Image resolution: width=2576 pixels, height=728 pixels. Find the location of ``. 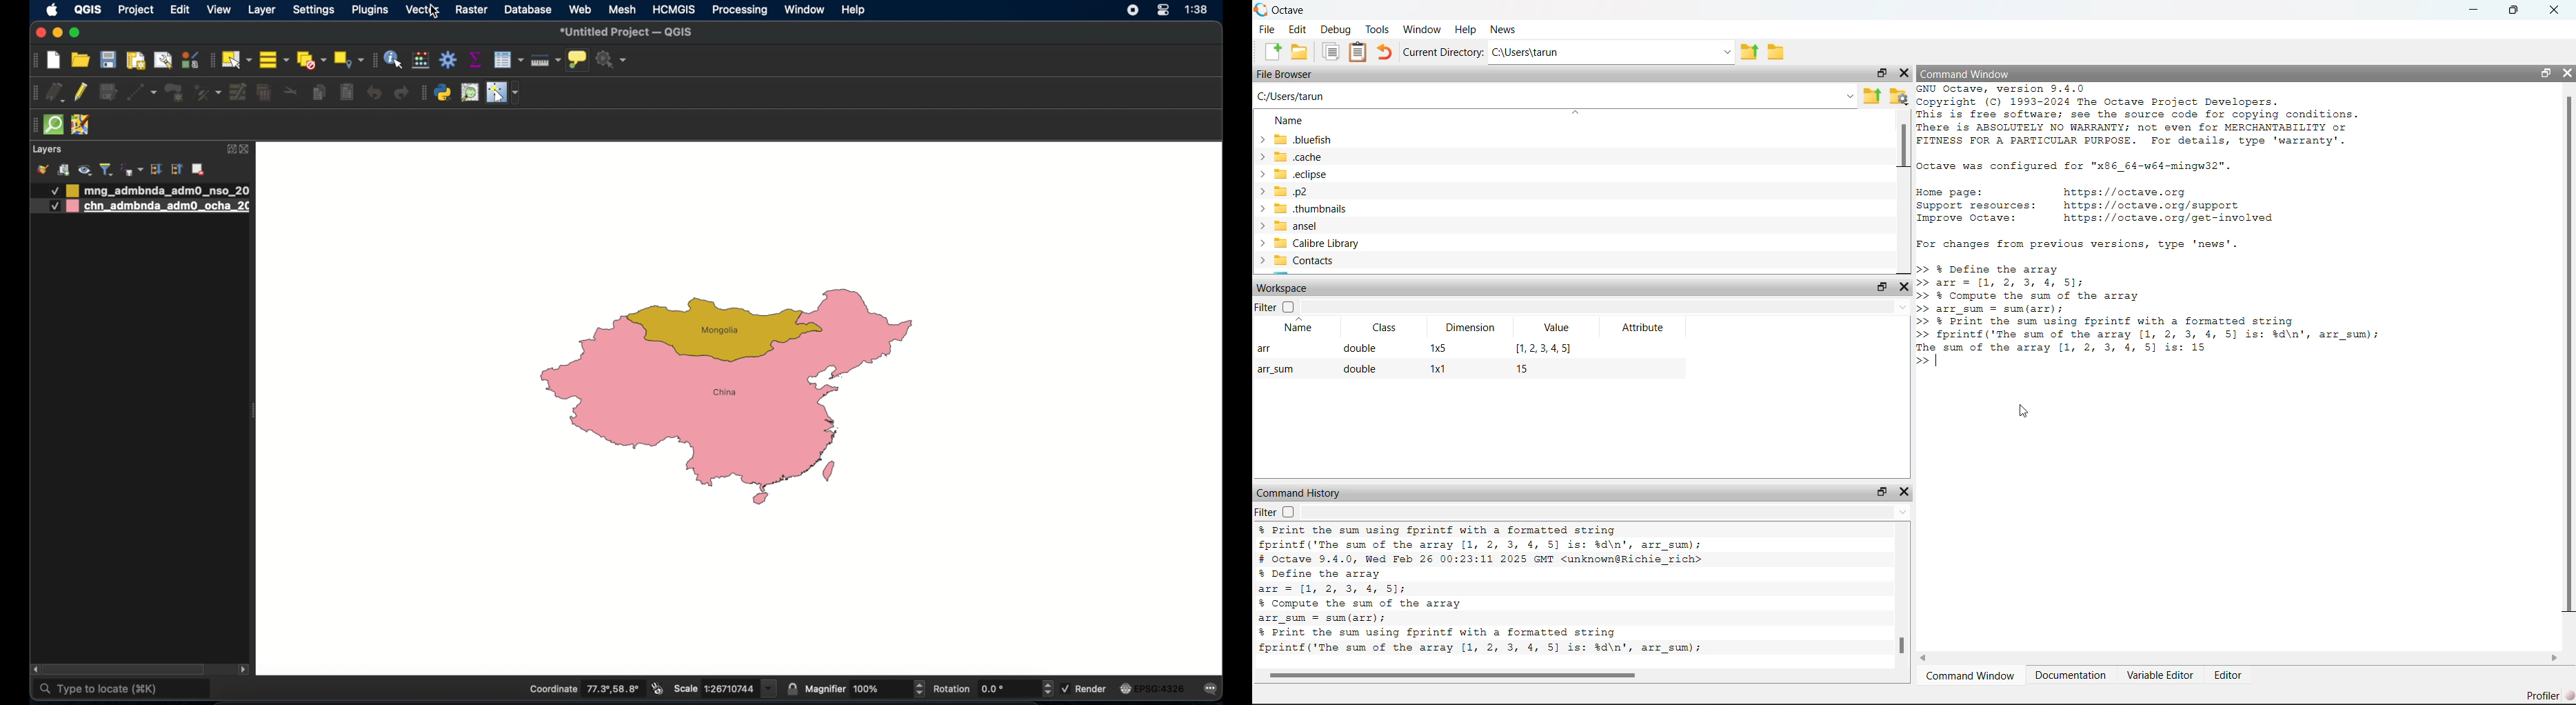

 is located at coordinates (1455, 675).